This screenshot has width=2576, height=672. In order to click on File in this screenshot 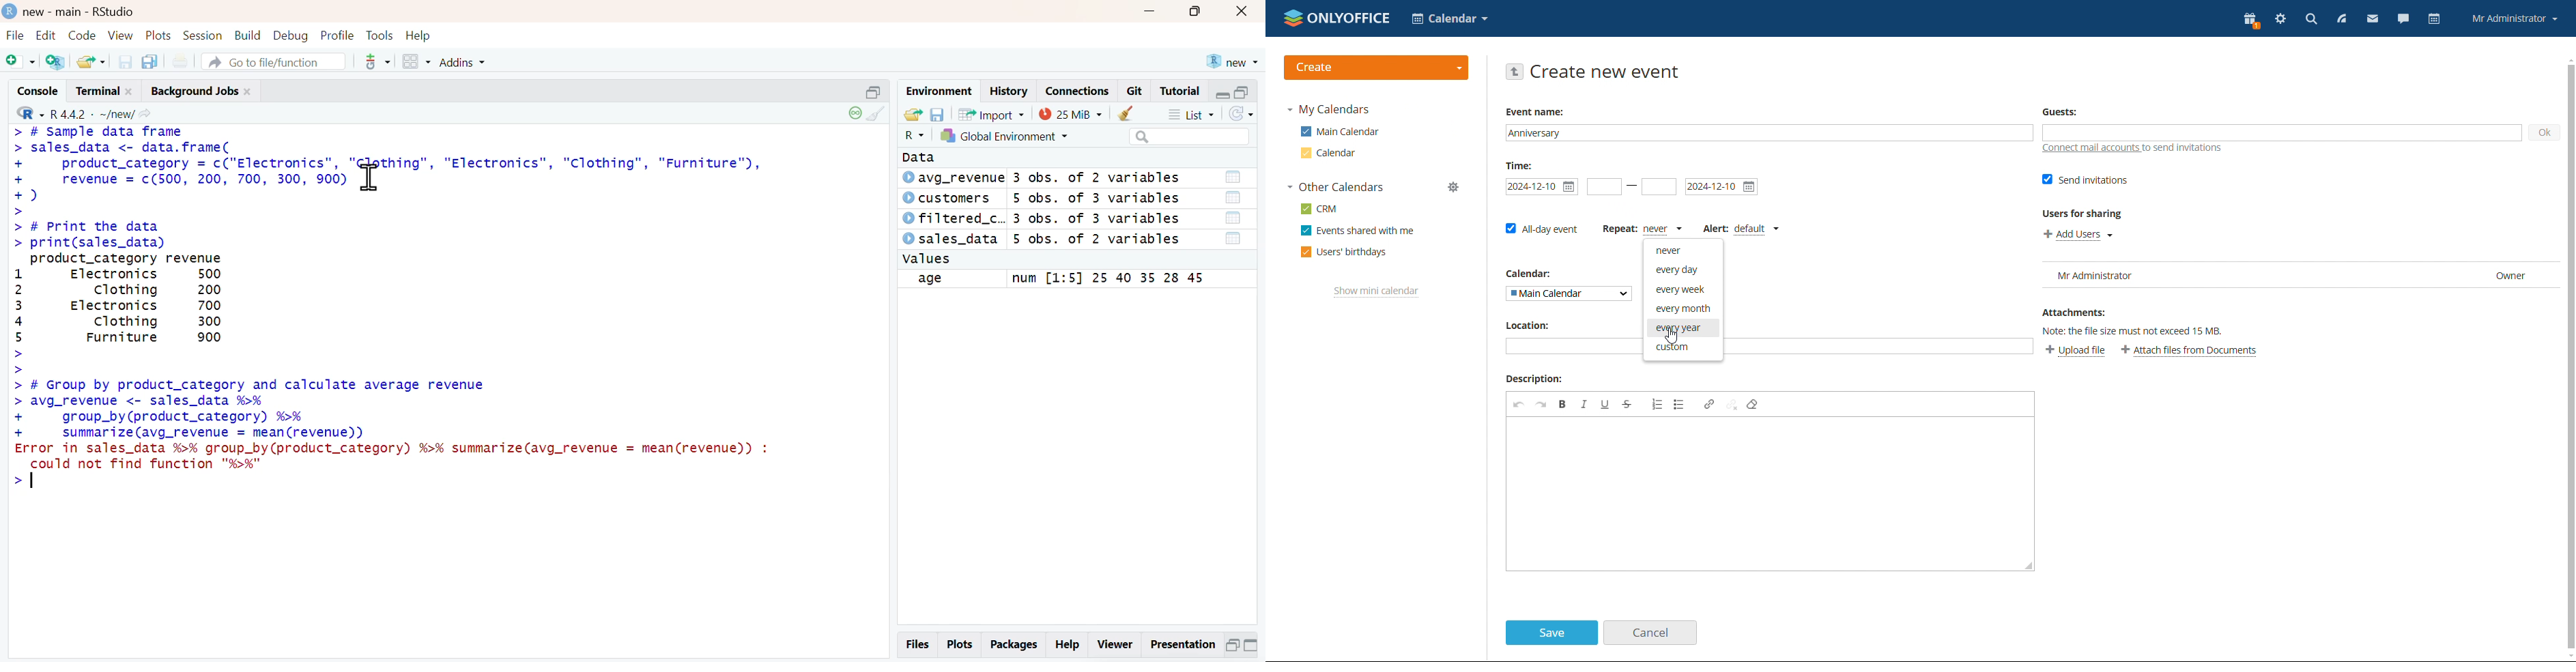, I will do `click(16, 36)`.